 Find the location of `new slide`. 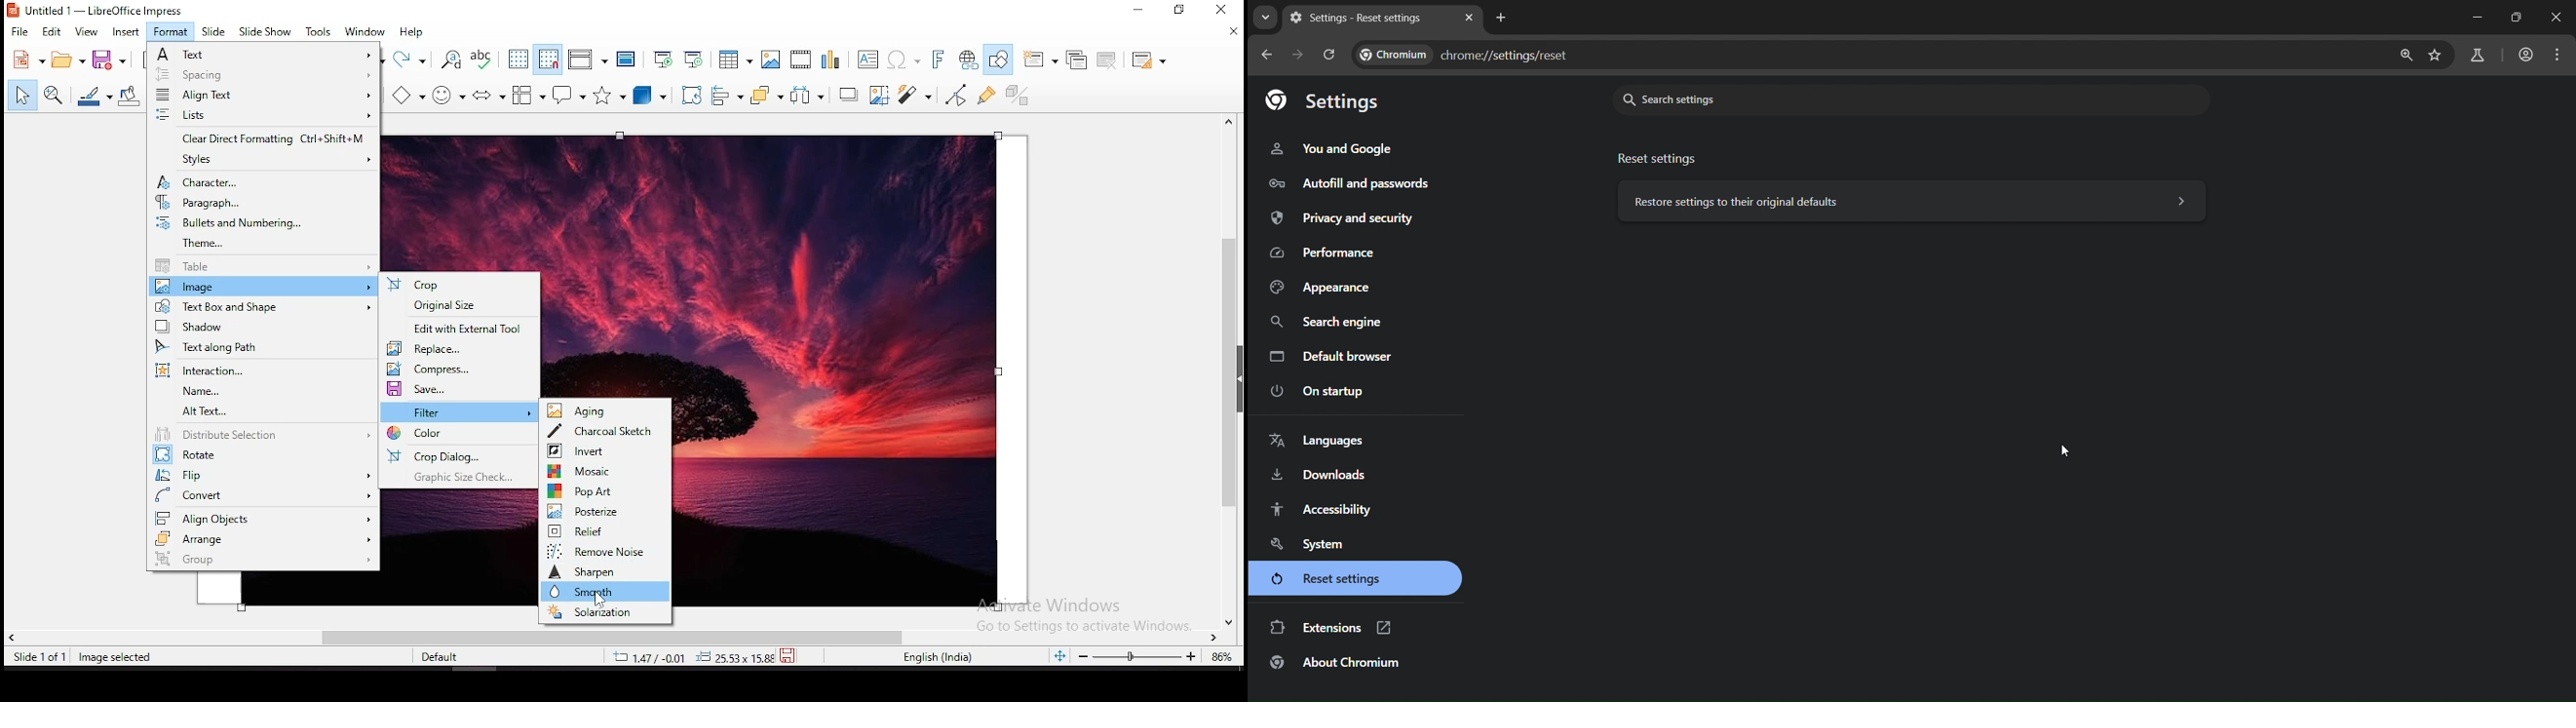

new slide is located at coordinates (1041, 58).